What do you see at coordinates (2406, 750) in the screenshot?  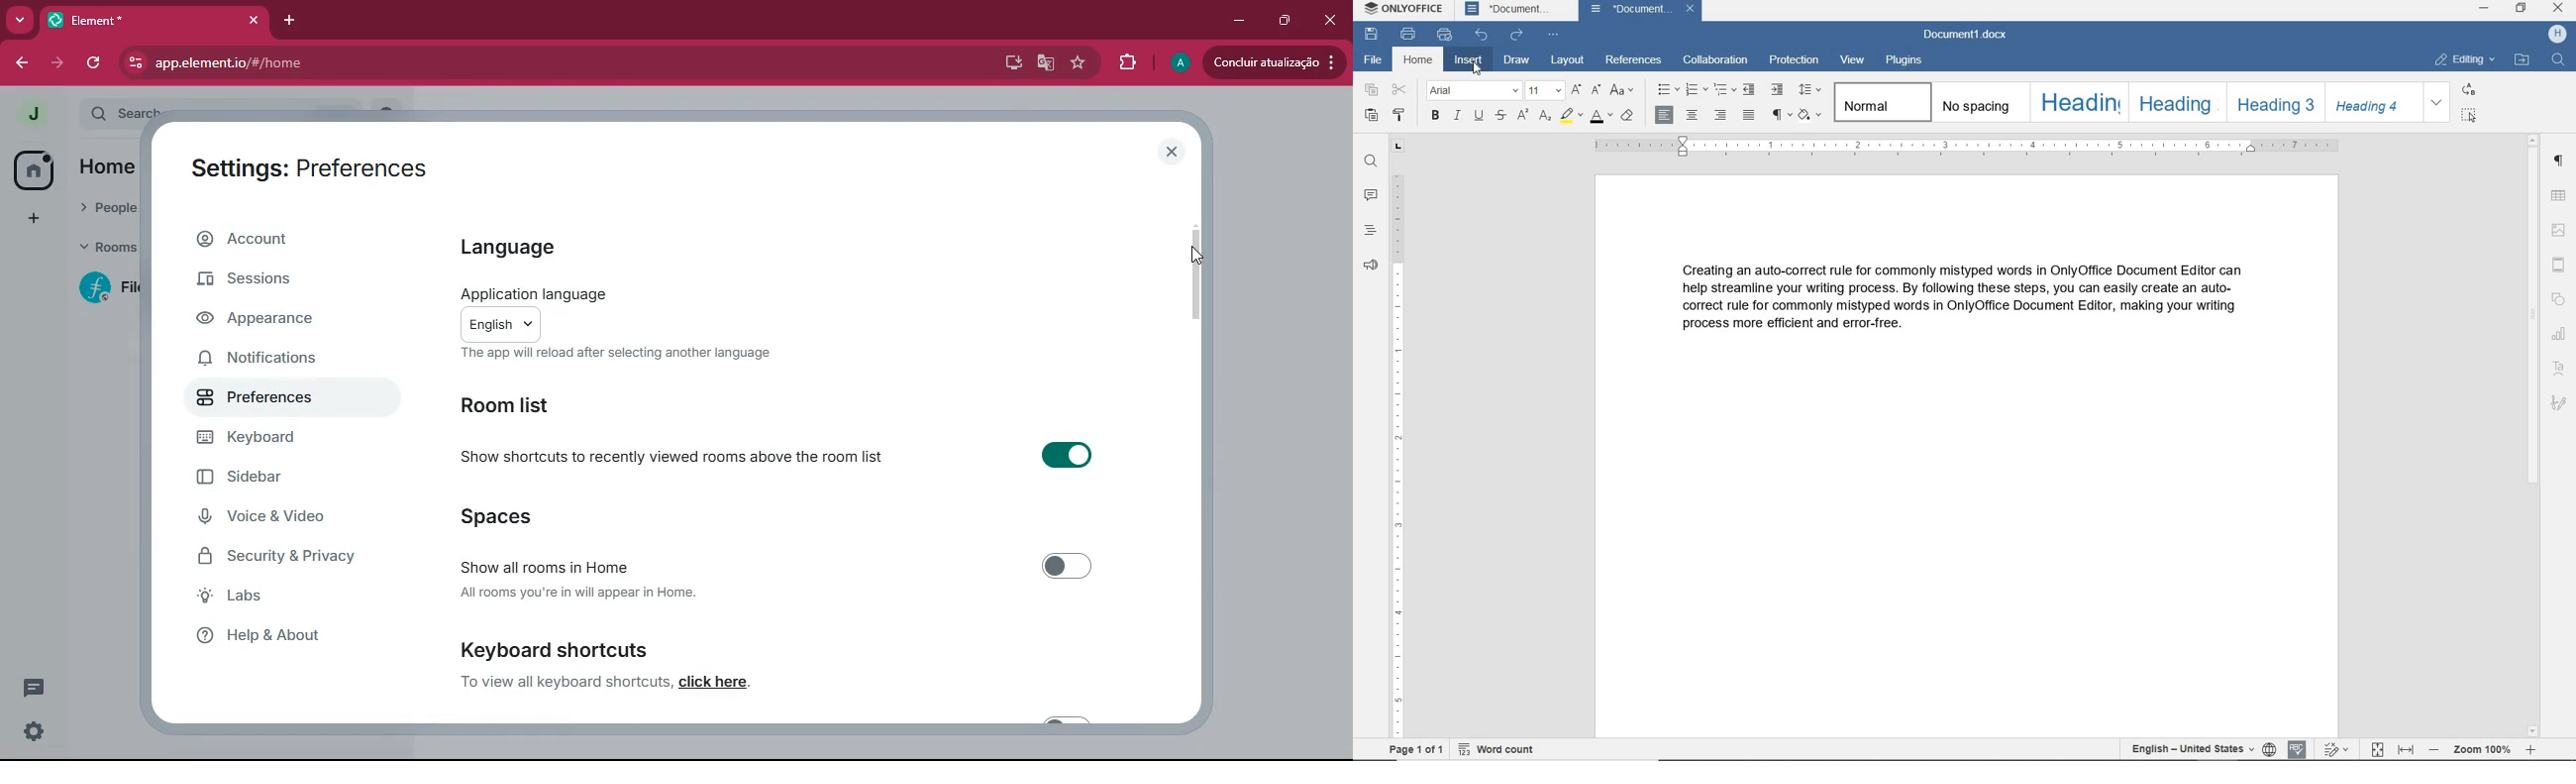 I see `fit to width` at bounding box center [2406, 750].